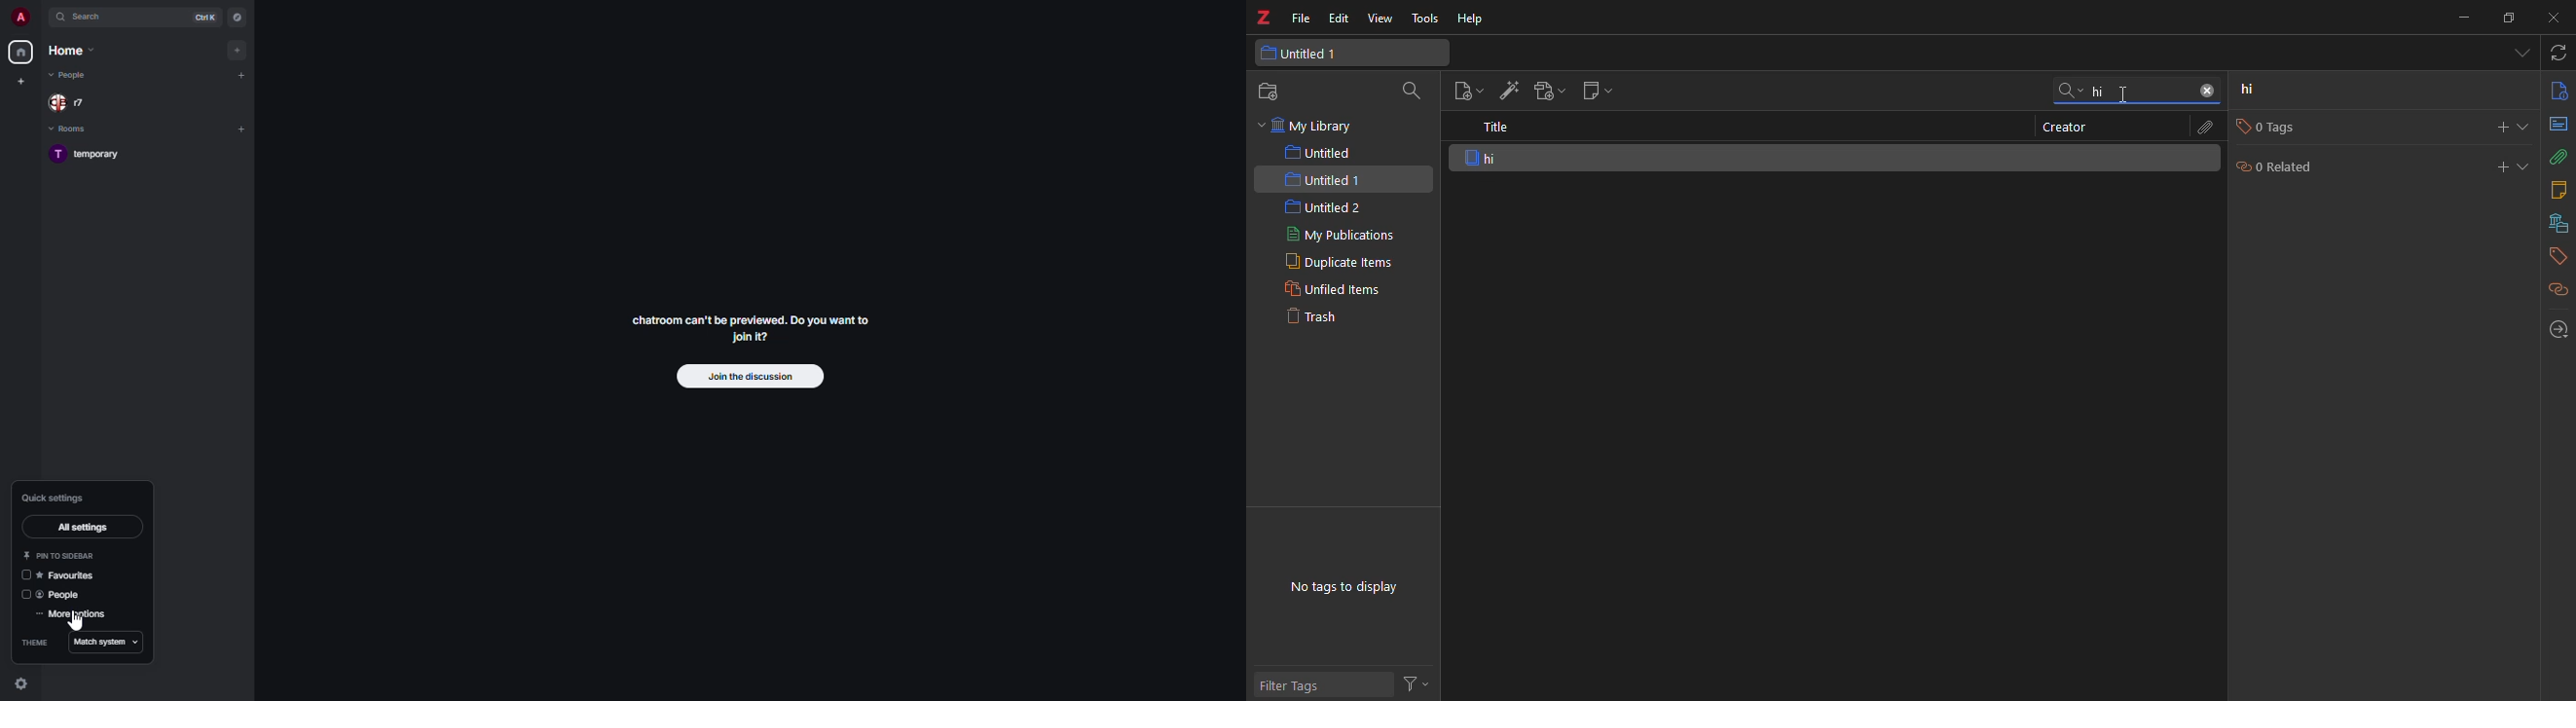  What do you see at coordinates (1302, 16) in the screenshot?
I see `file` at bounding box center [1302, 16].